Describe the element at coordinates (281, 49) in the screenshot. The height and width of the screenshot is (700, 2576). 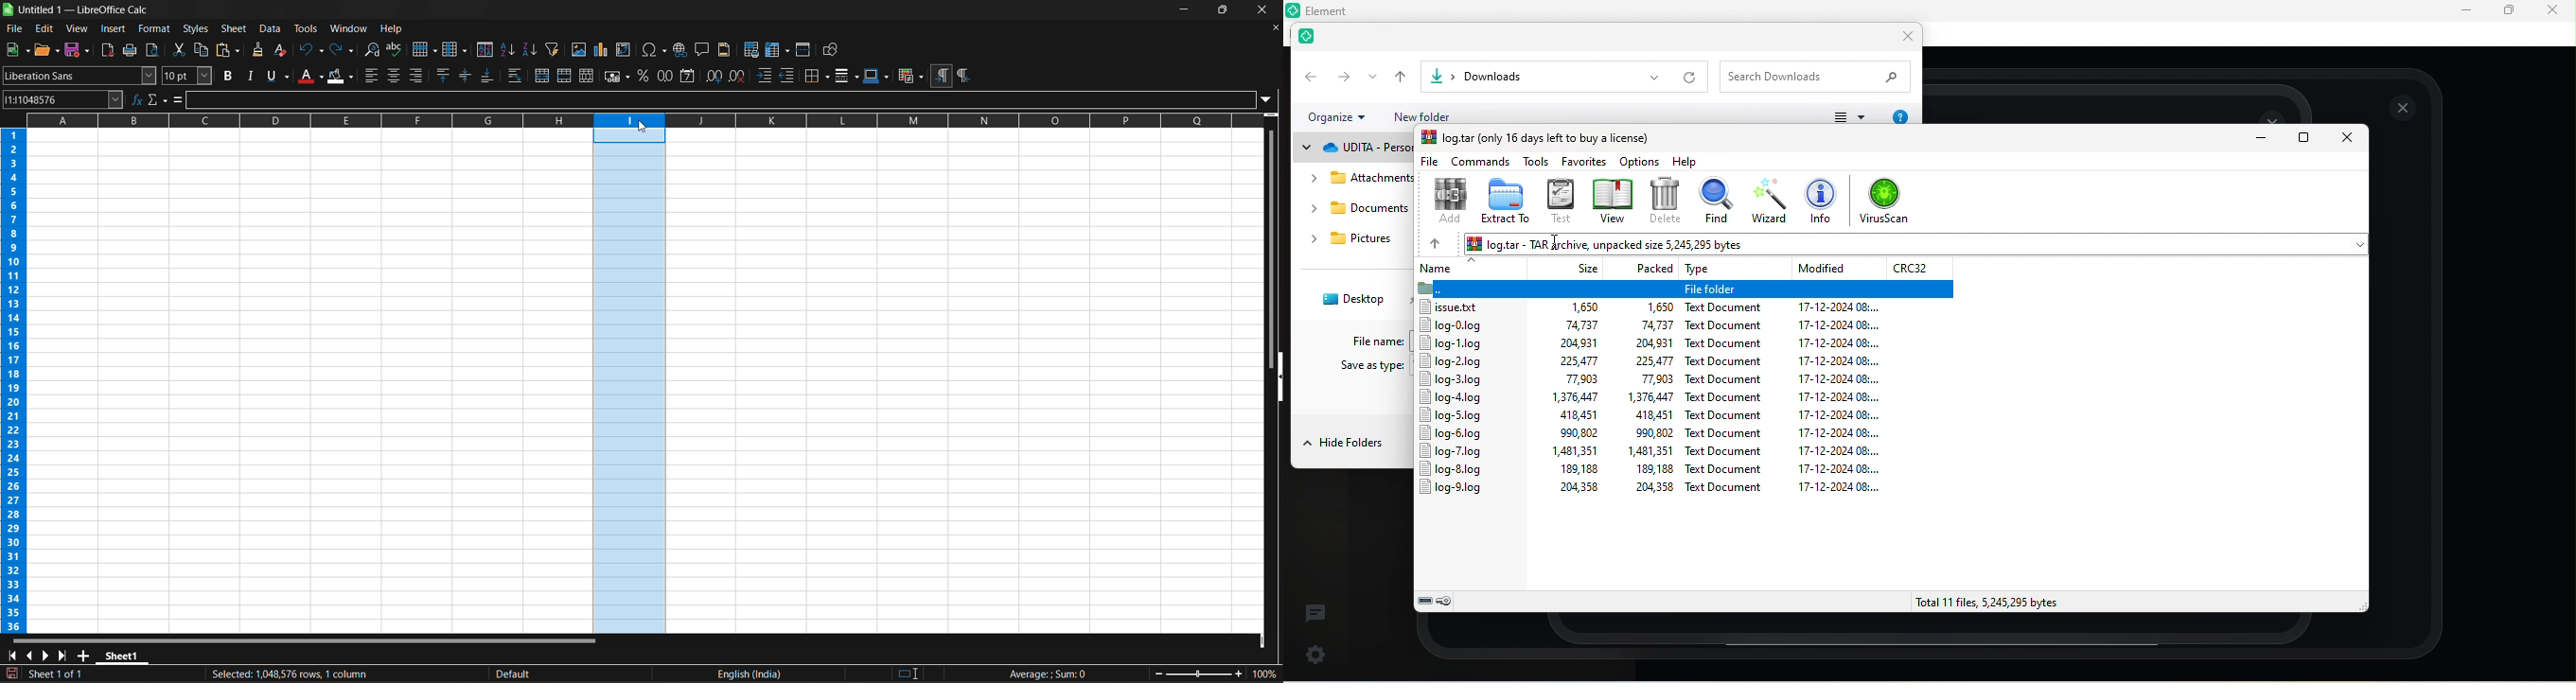
I see `clear direct formatting` at that location.